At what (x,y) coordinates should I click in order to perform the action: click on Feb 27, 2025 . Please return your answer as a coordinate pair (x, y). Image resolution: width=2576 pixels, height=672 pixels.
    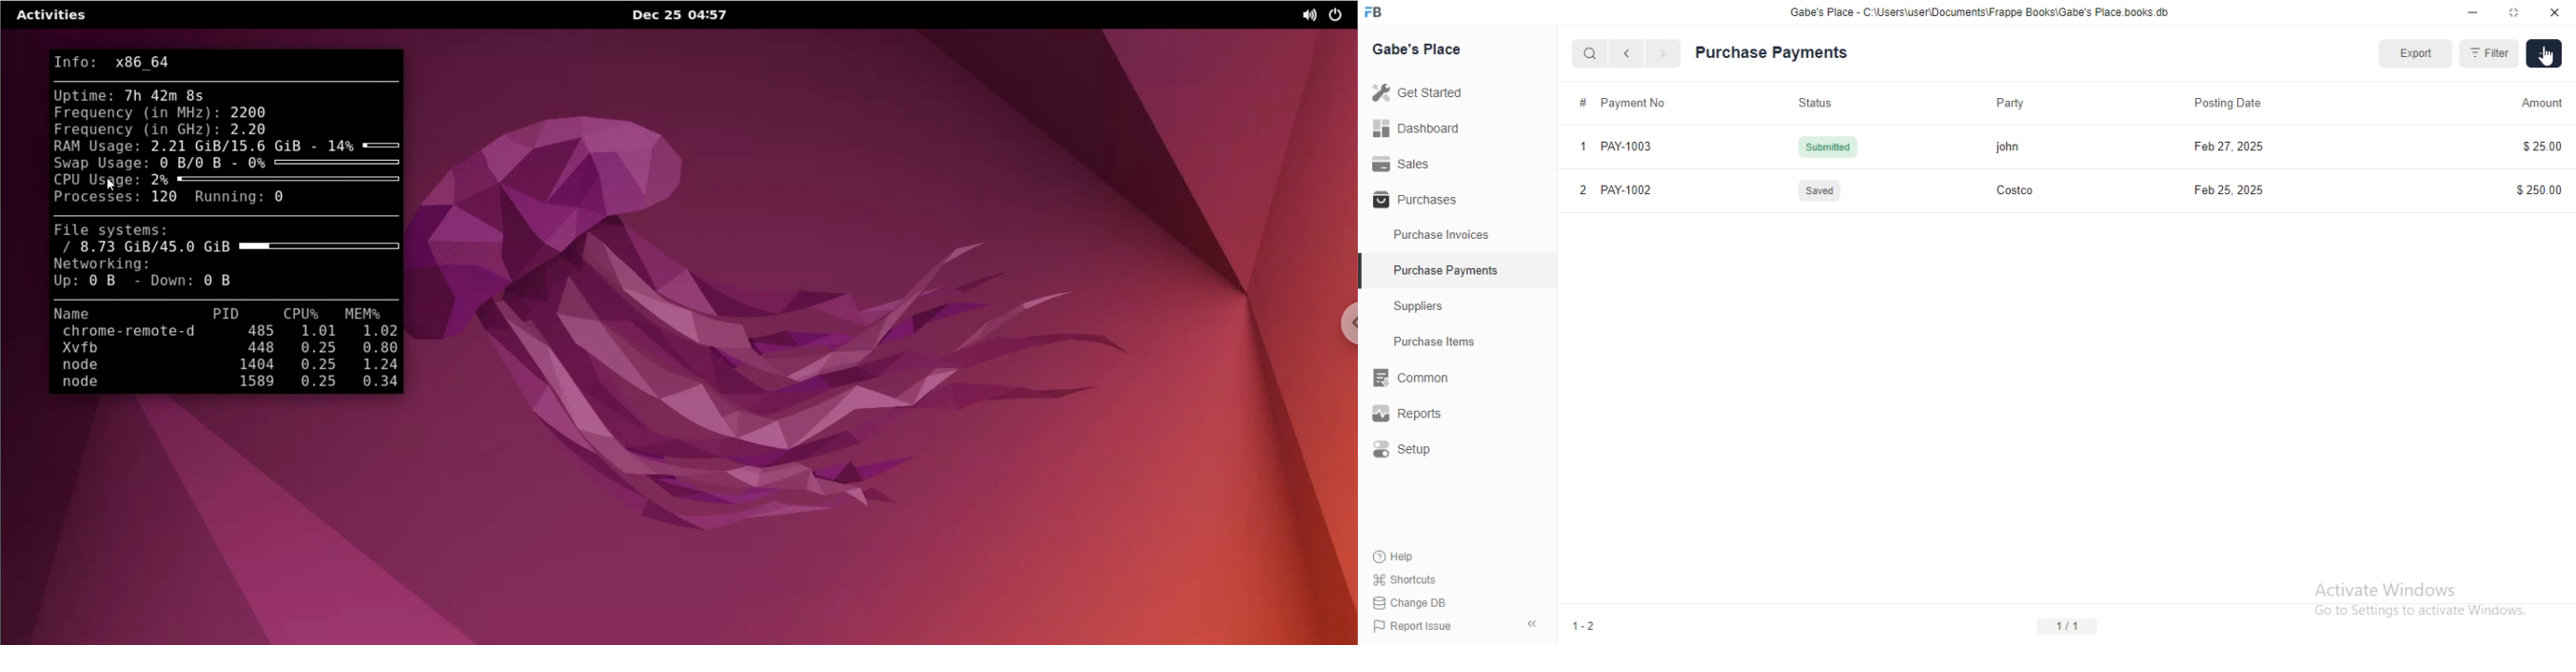
    Looking at the image, I should click on (2232, 146).